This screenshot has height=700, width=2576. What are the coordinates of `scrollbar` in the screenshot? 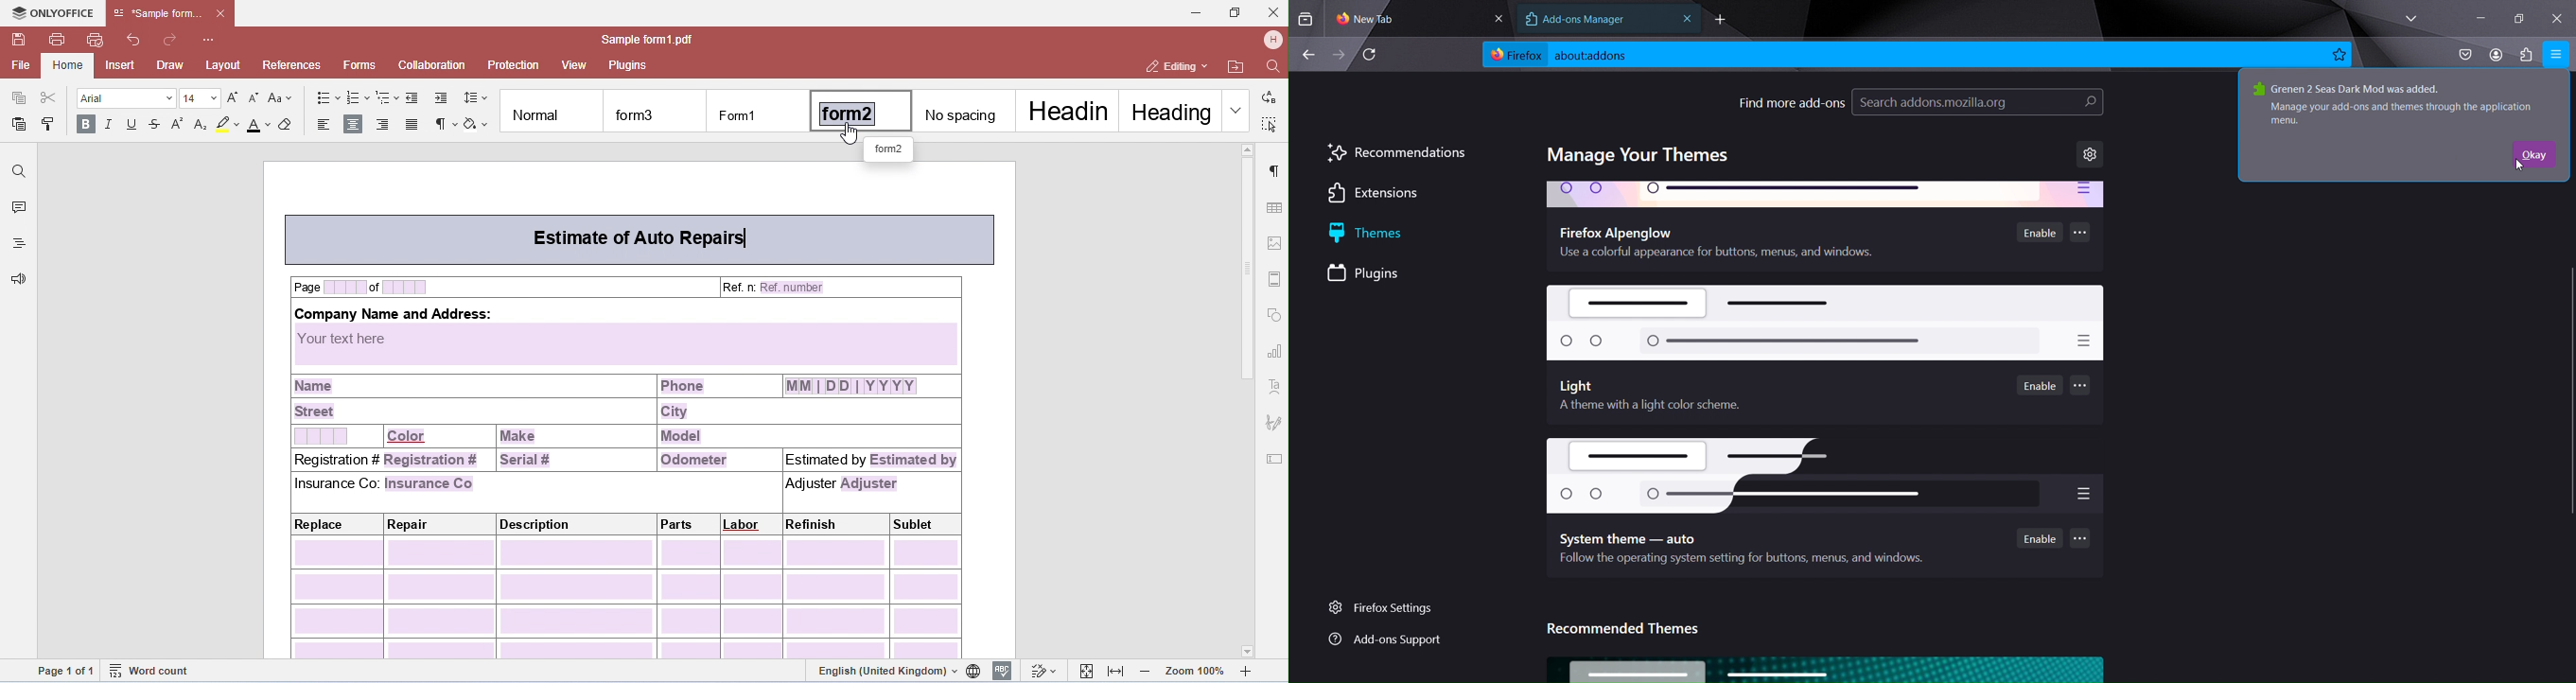 It's located at (2569, 295).